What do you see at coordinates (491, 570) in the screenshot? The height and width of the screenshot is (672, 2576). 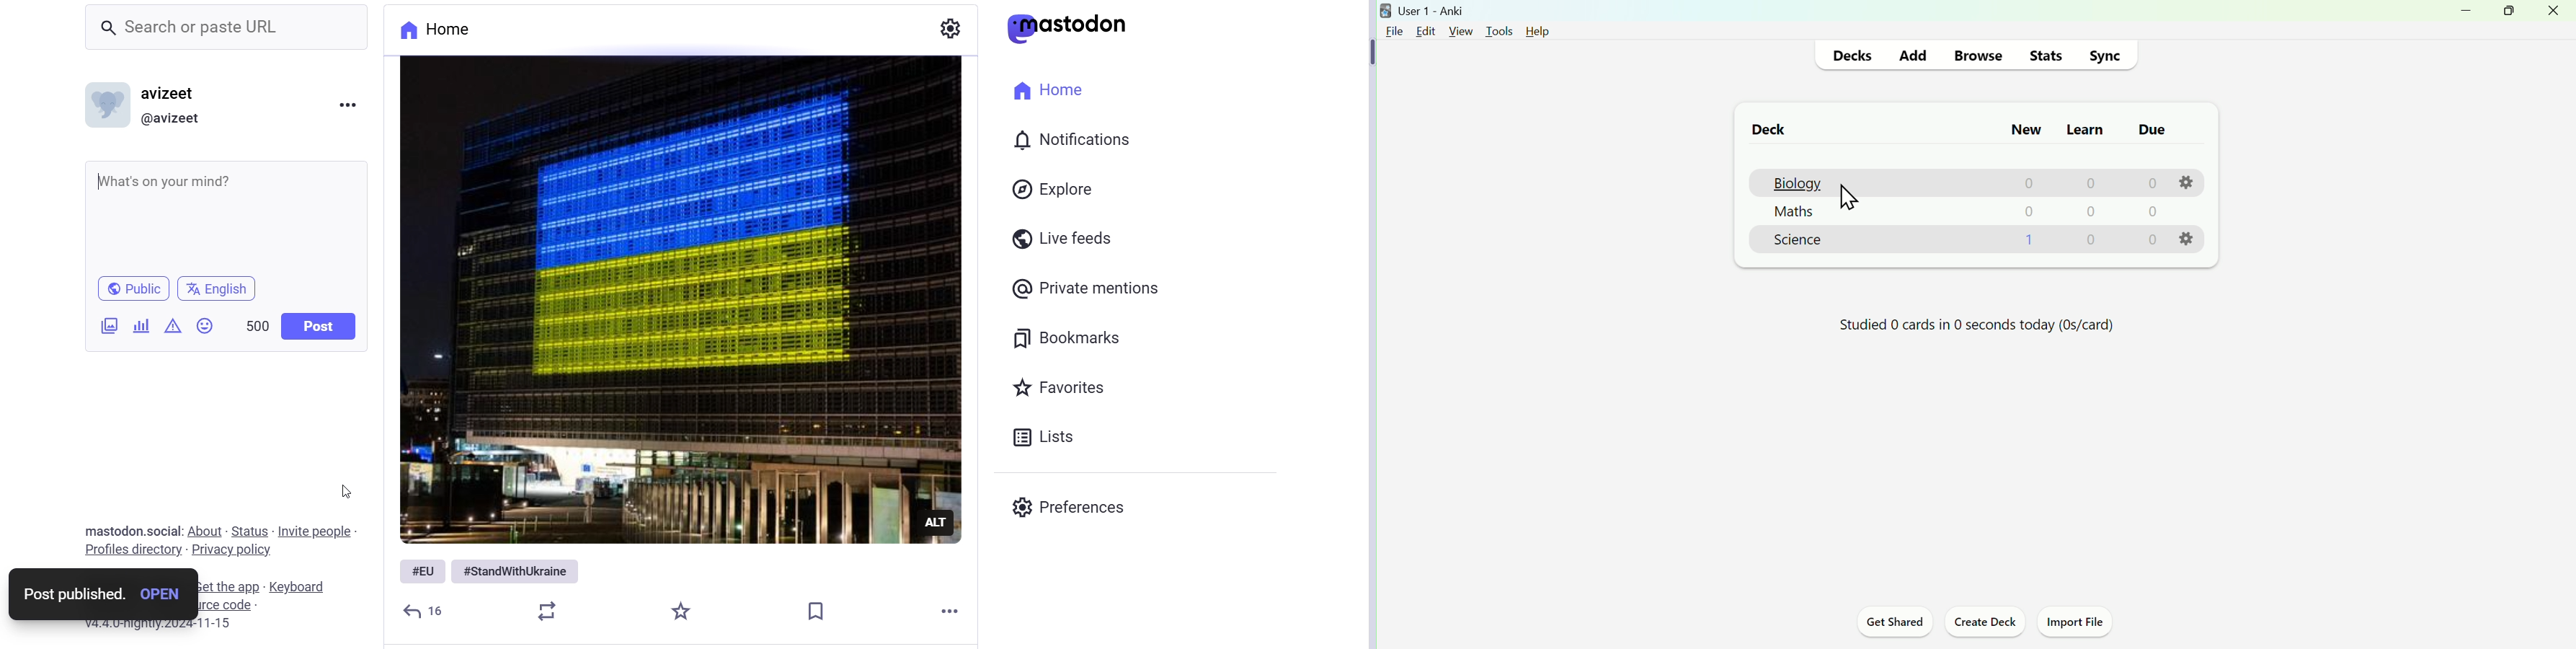 I see `Hashtags` at bounding box center [491, 570].